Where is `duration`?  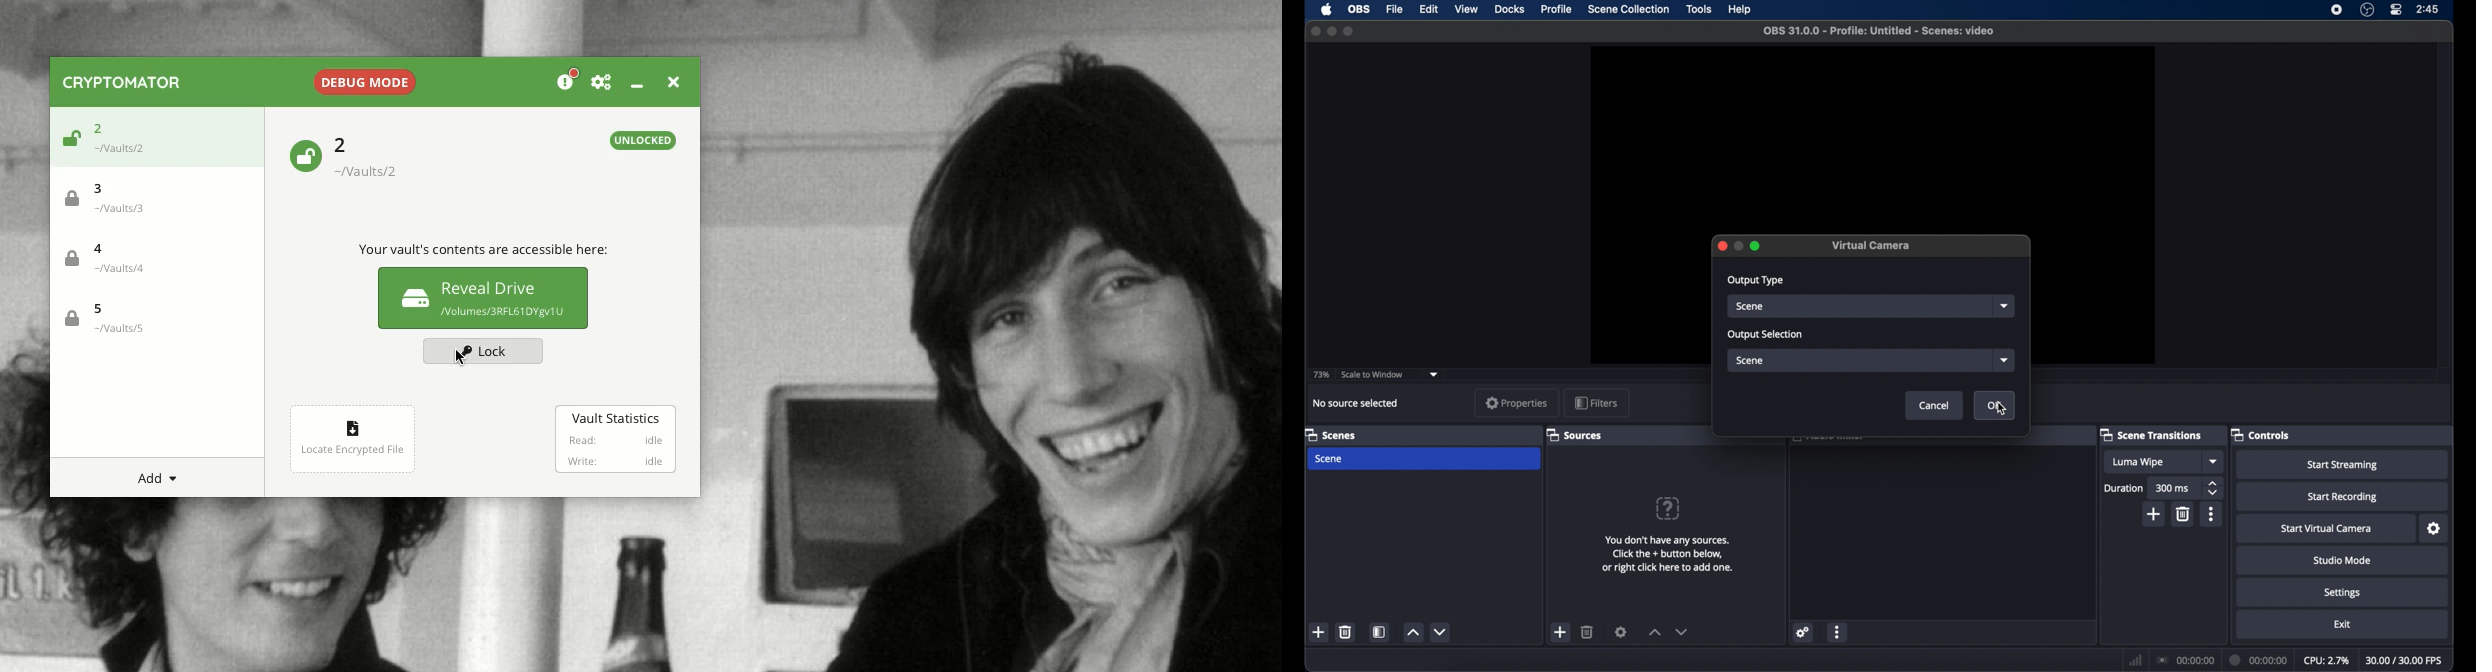 duration is located at coordinates (2260, 660).